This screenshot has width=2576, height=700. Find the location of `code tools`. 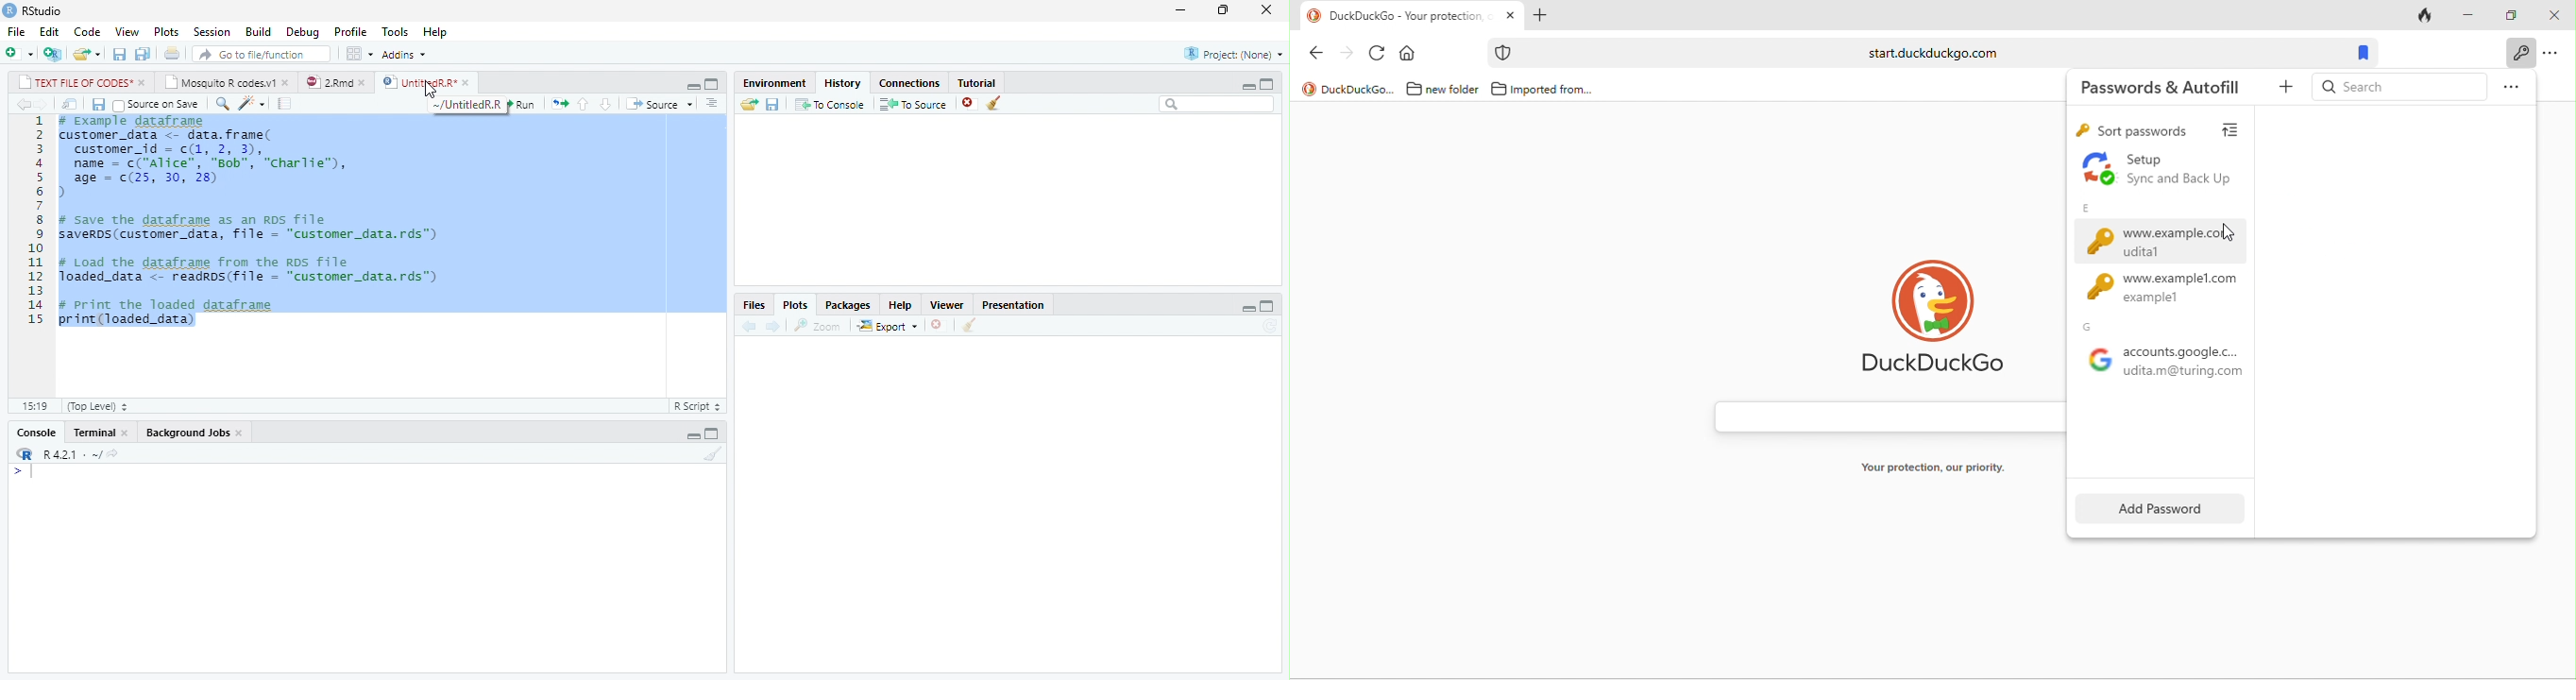

code tools is located at coordinates (252, 104).